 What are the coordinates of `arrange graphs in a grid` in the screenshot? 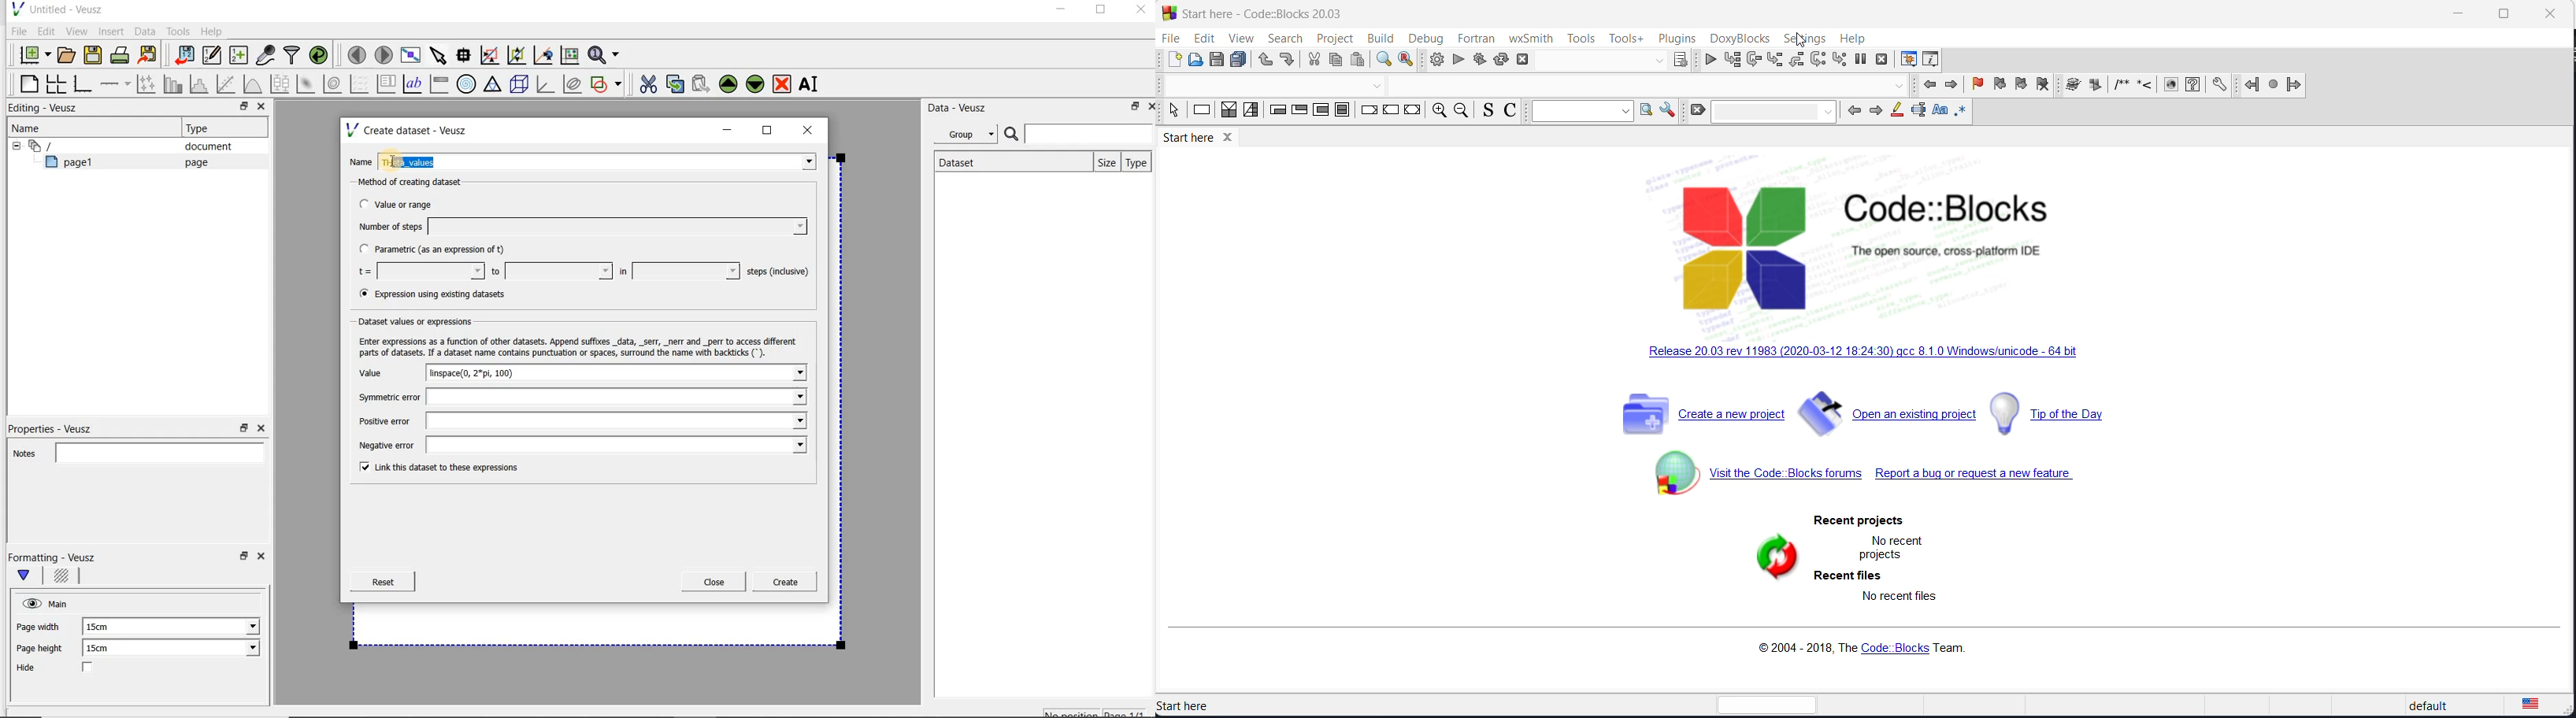 It's located at (55, 83).